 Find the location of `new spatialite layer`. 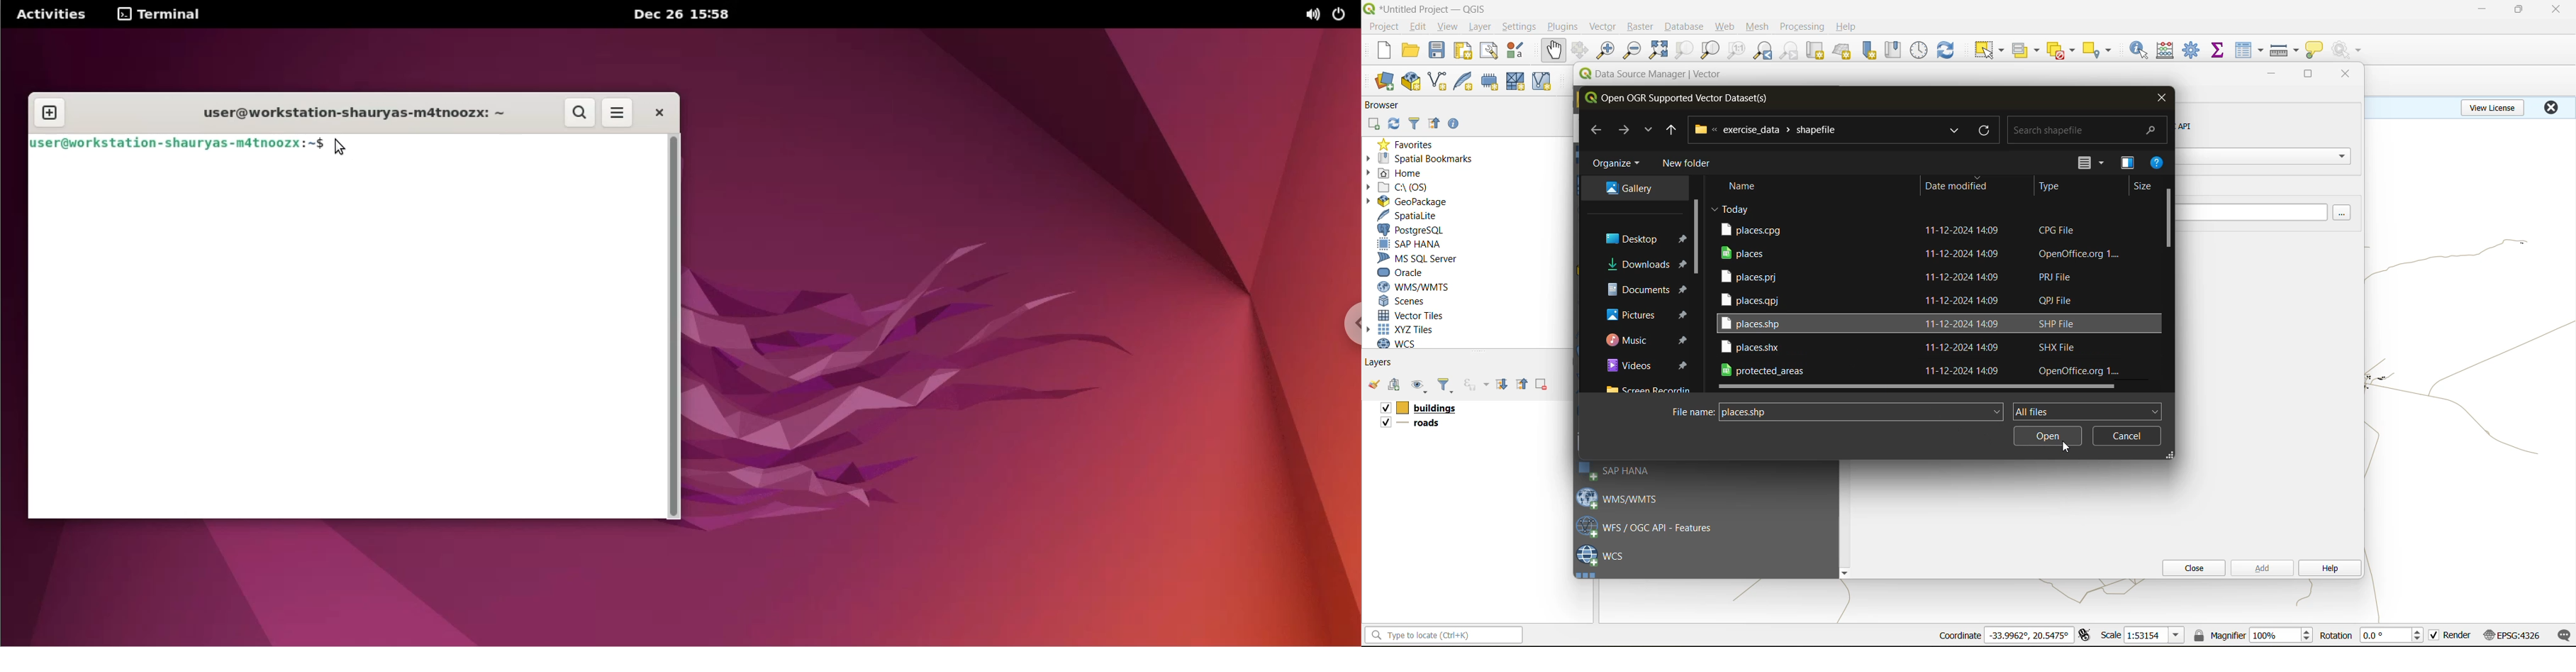

new spatialite layer is located at coordinates (1466, 80).